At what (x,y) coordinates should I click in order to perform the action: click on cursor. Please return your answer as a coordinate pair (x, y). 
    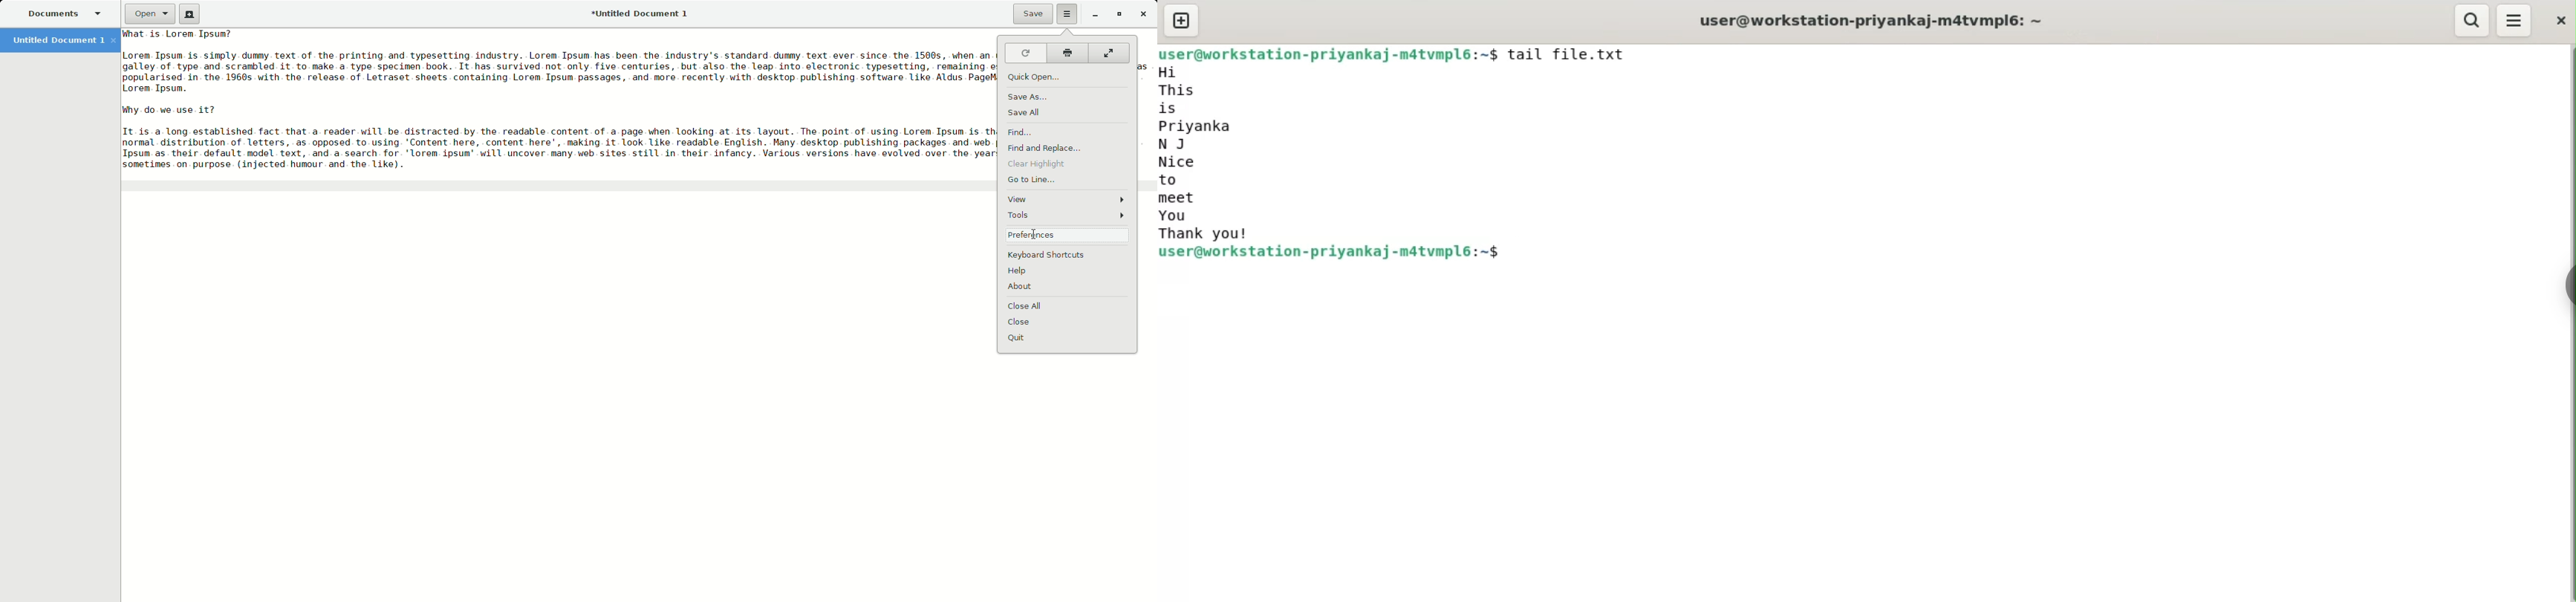
    Looking at the image, I should click on (1509, 256).